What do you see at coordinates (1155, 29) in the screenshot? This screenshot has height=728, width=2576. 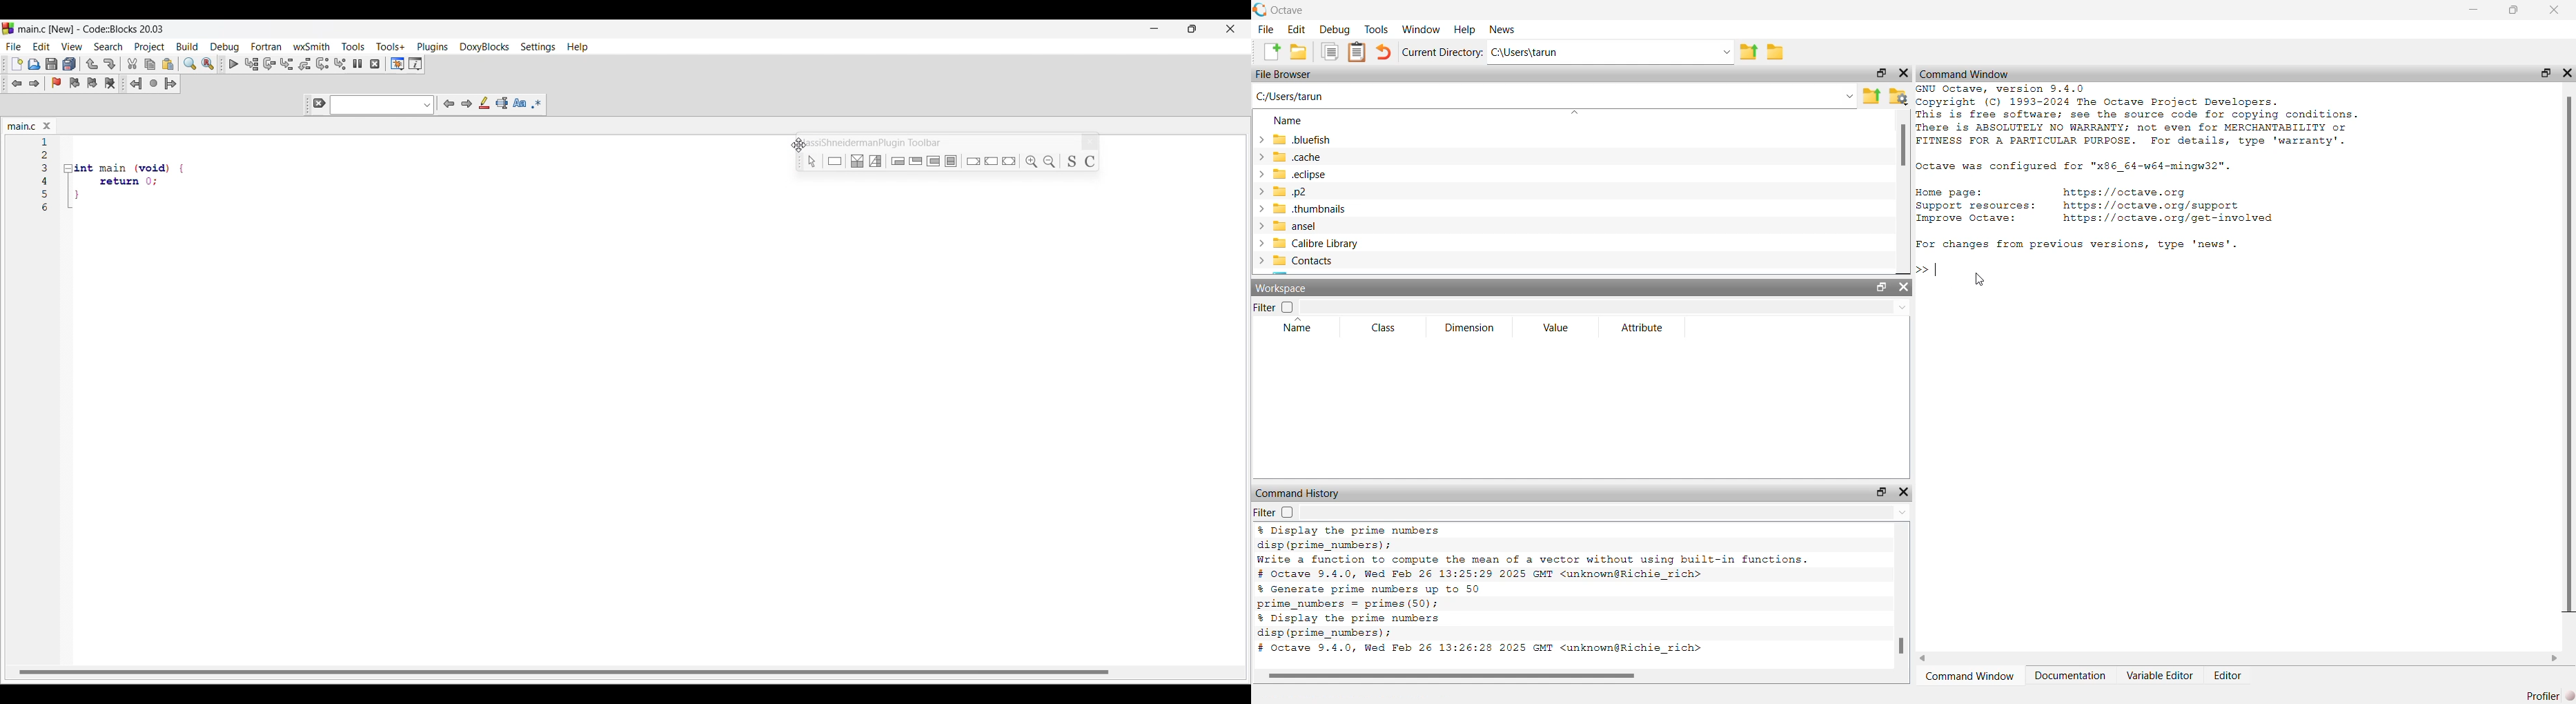 I see `Minimize` at bounding box center [1155, 29].